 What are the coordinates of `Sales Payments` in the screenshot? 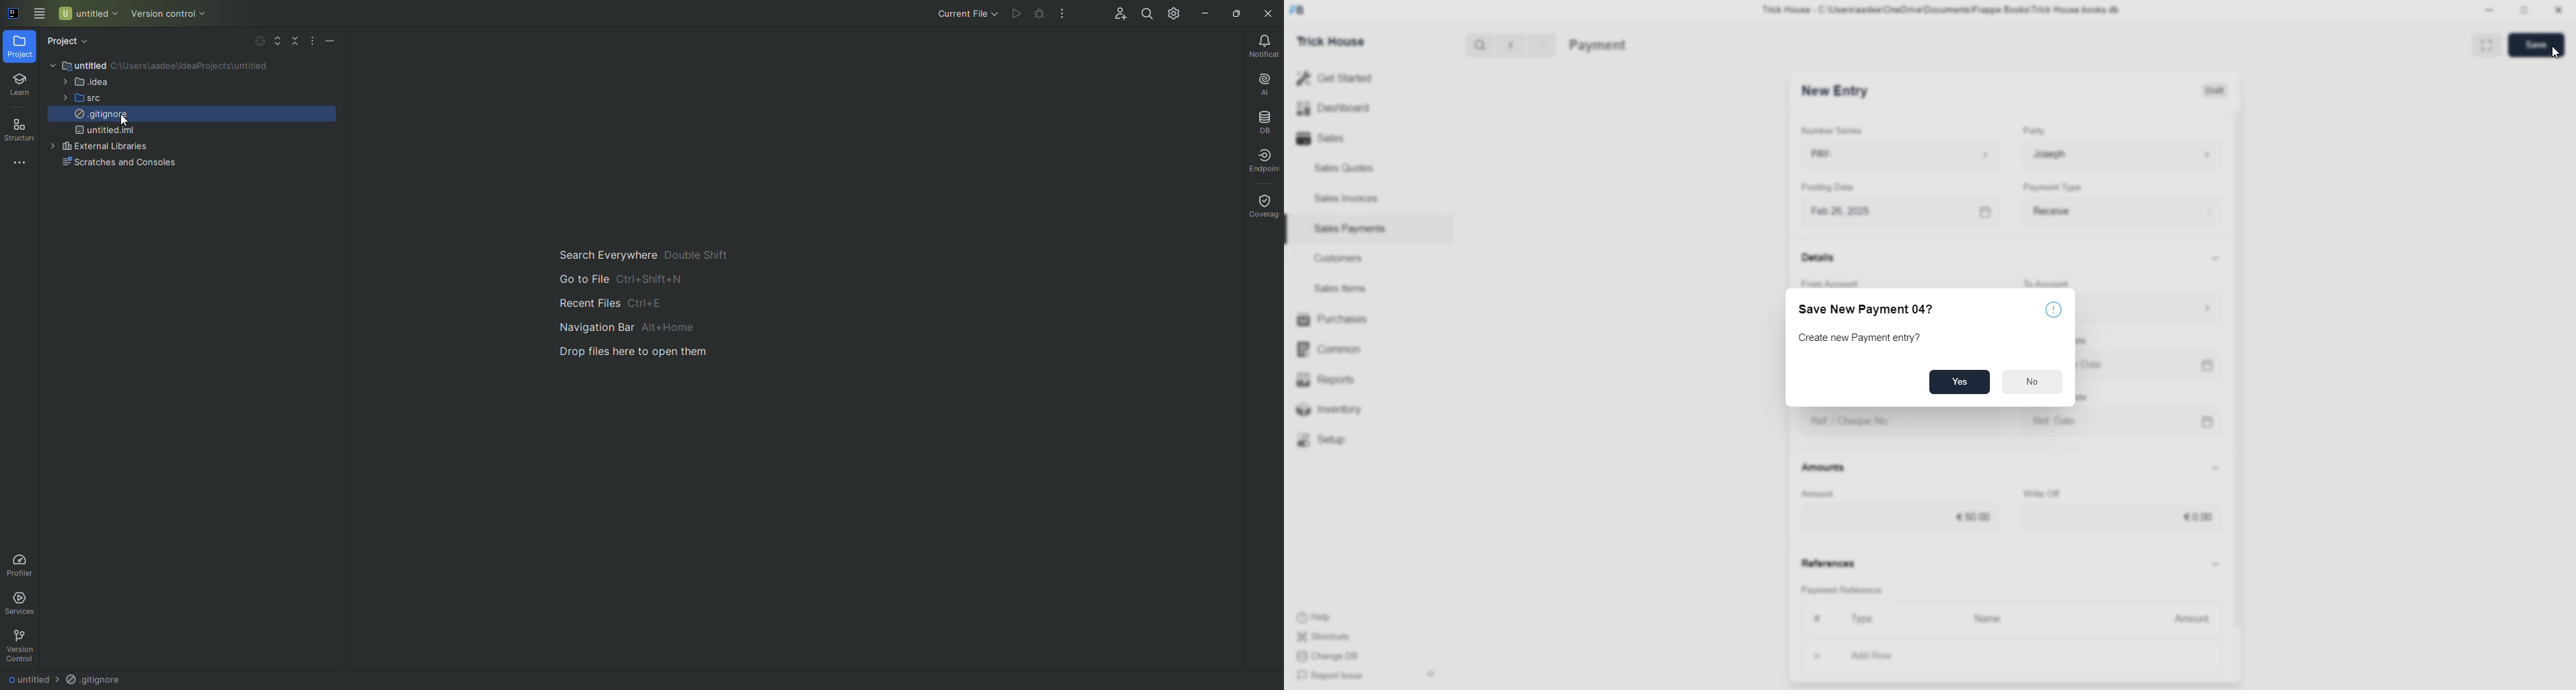 It's located at (1352, 229).